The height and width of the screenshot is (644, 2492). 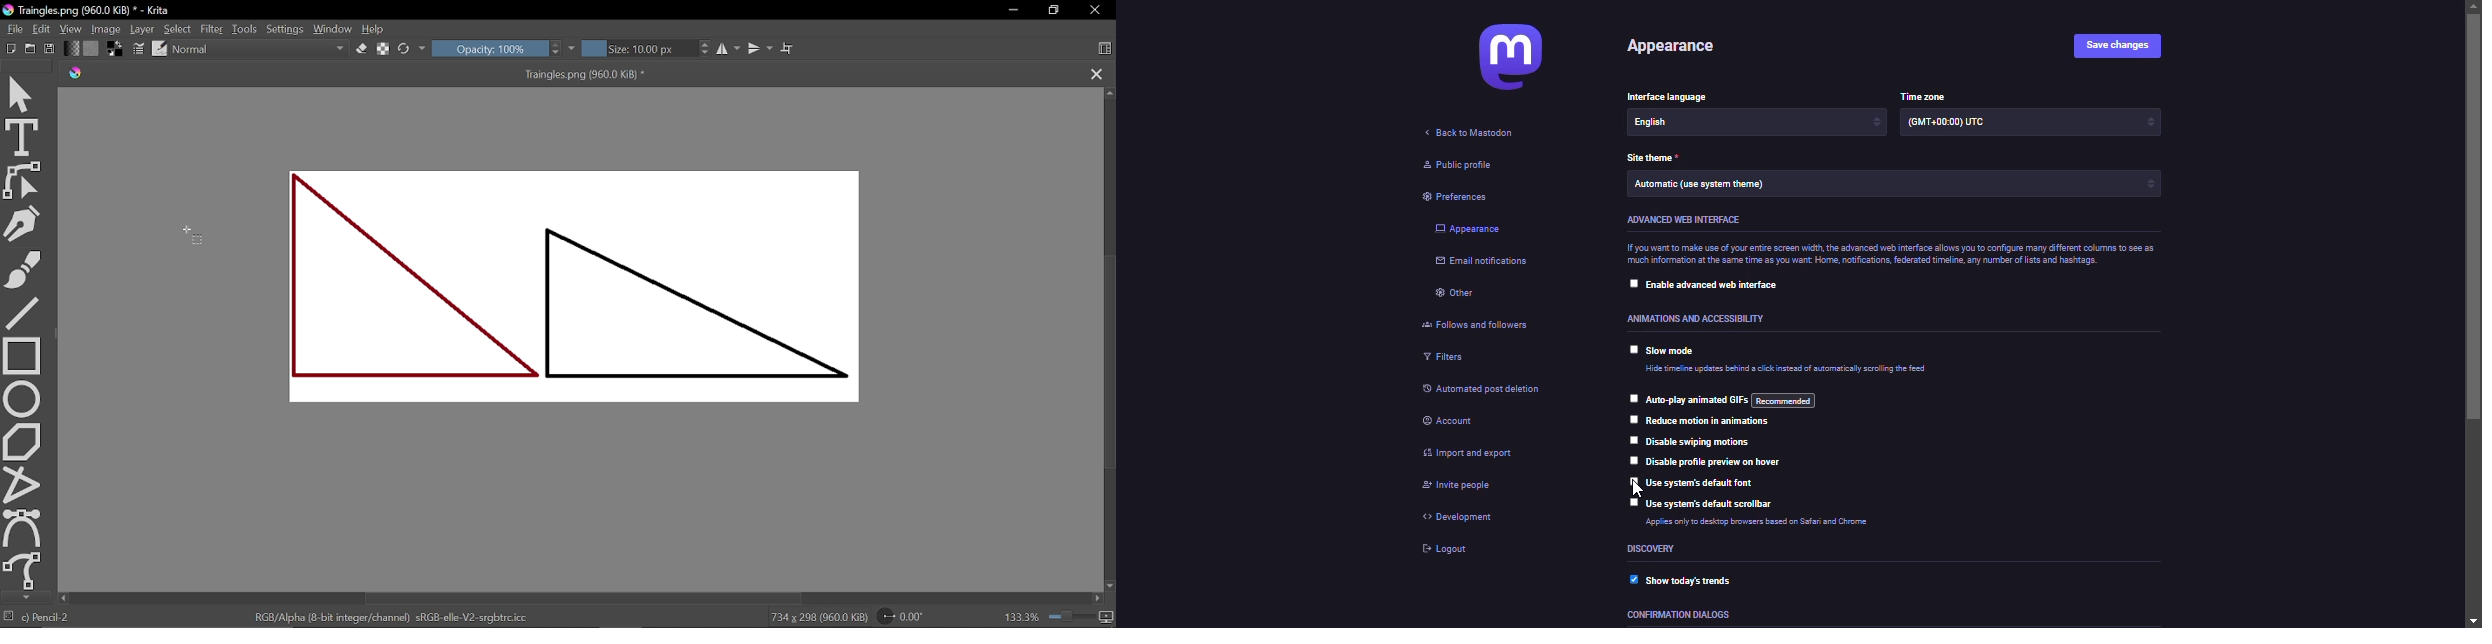 What do you see at coordinates (1455, 197) in the screenshot?
I see `preferences` at bounding box center [1455, 197].